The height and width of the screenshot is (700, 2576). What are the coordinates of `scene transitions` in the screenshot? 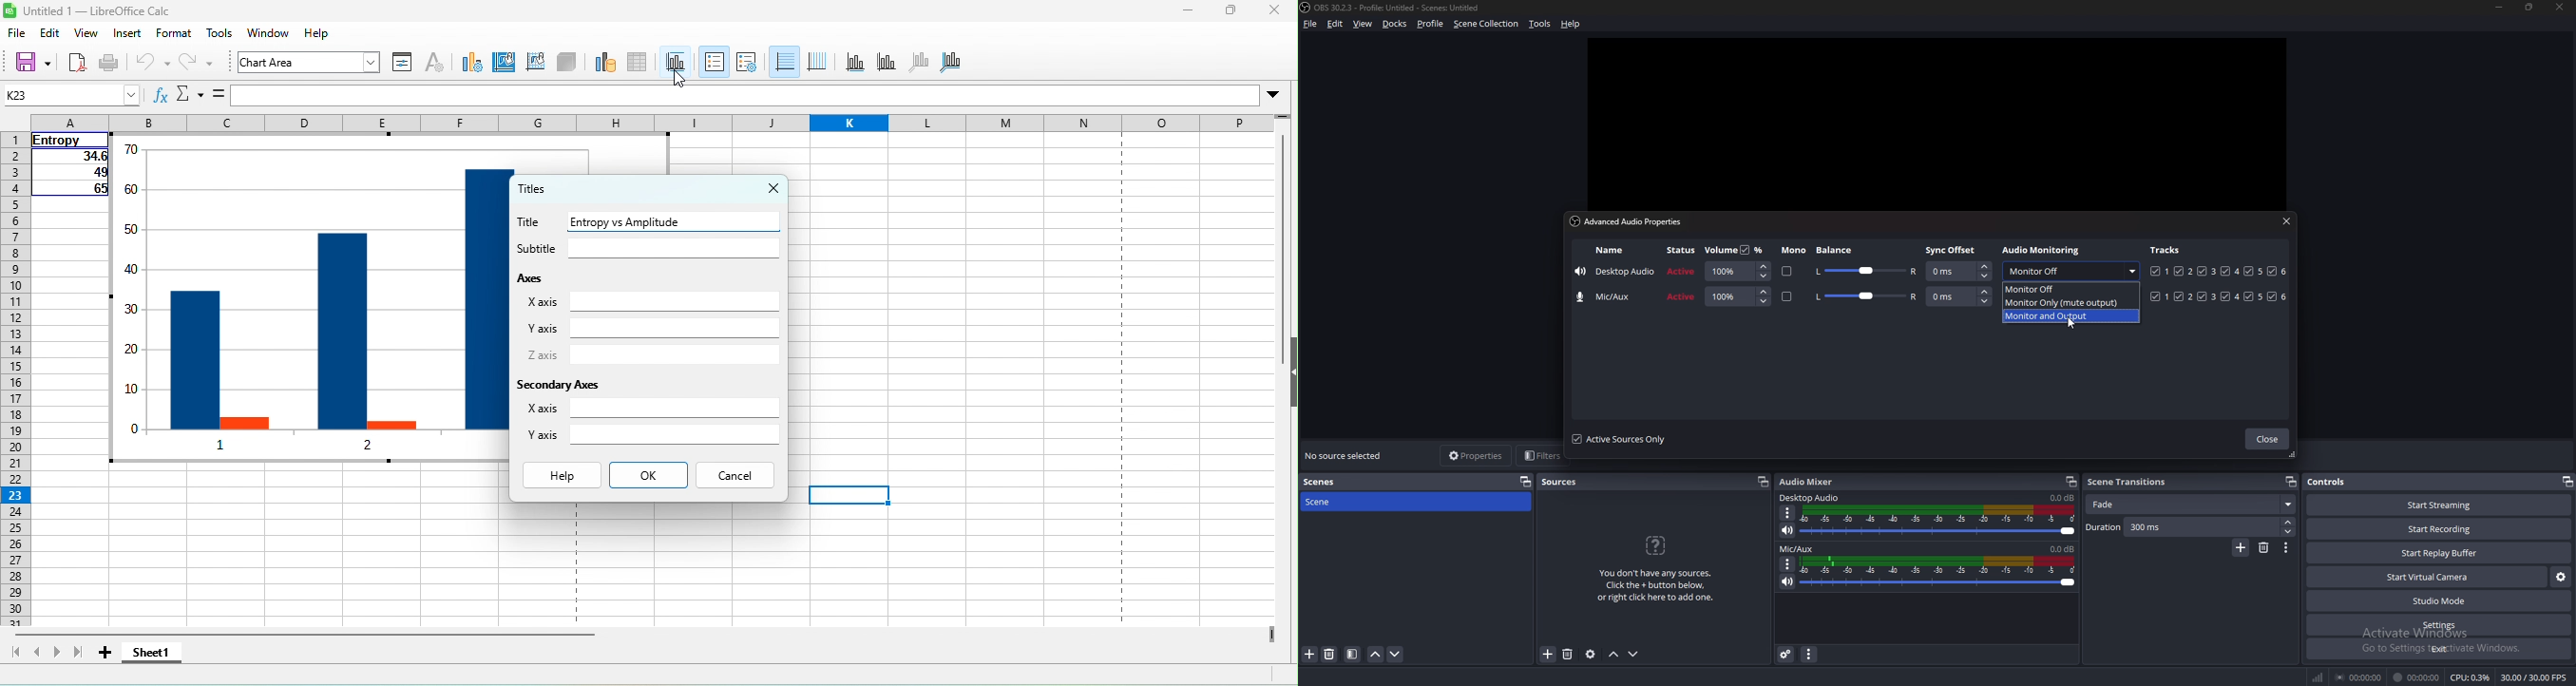 It's located at (2129, 482).